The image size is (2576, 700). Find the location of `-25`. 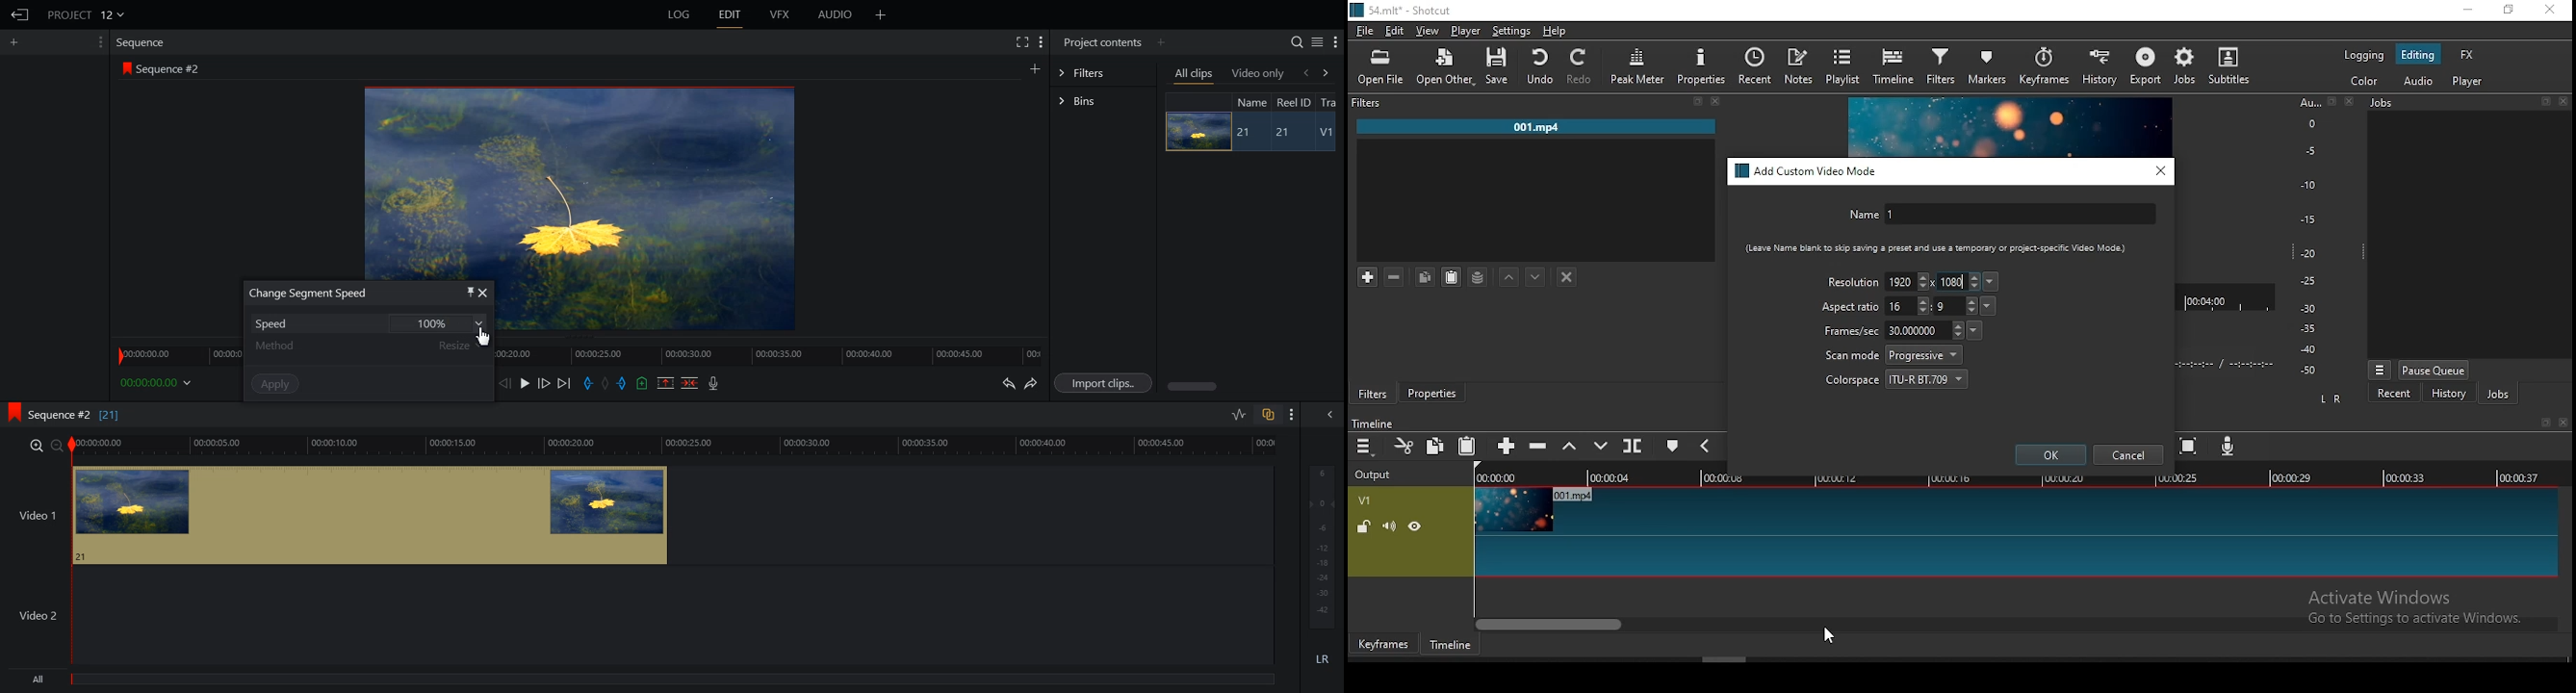

-25 is located at coordinates (2308, 282).